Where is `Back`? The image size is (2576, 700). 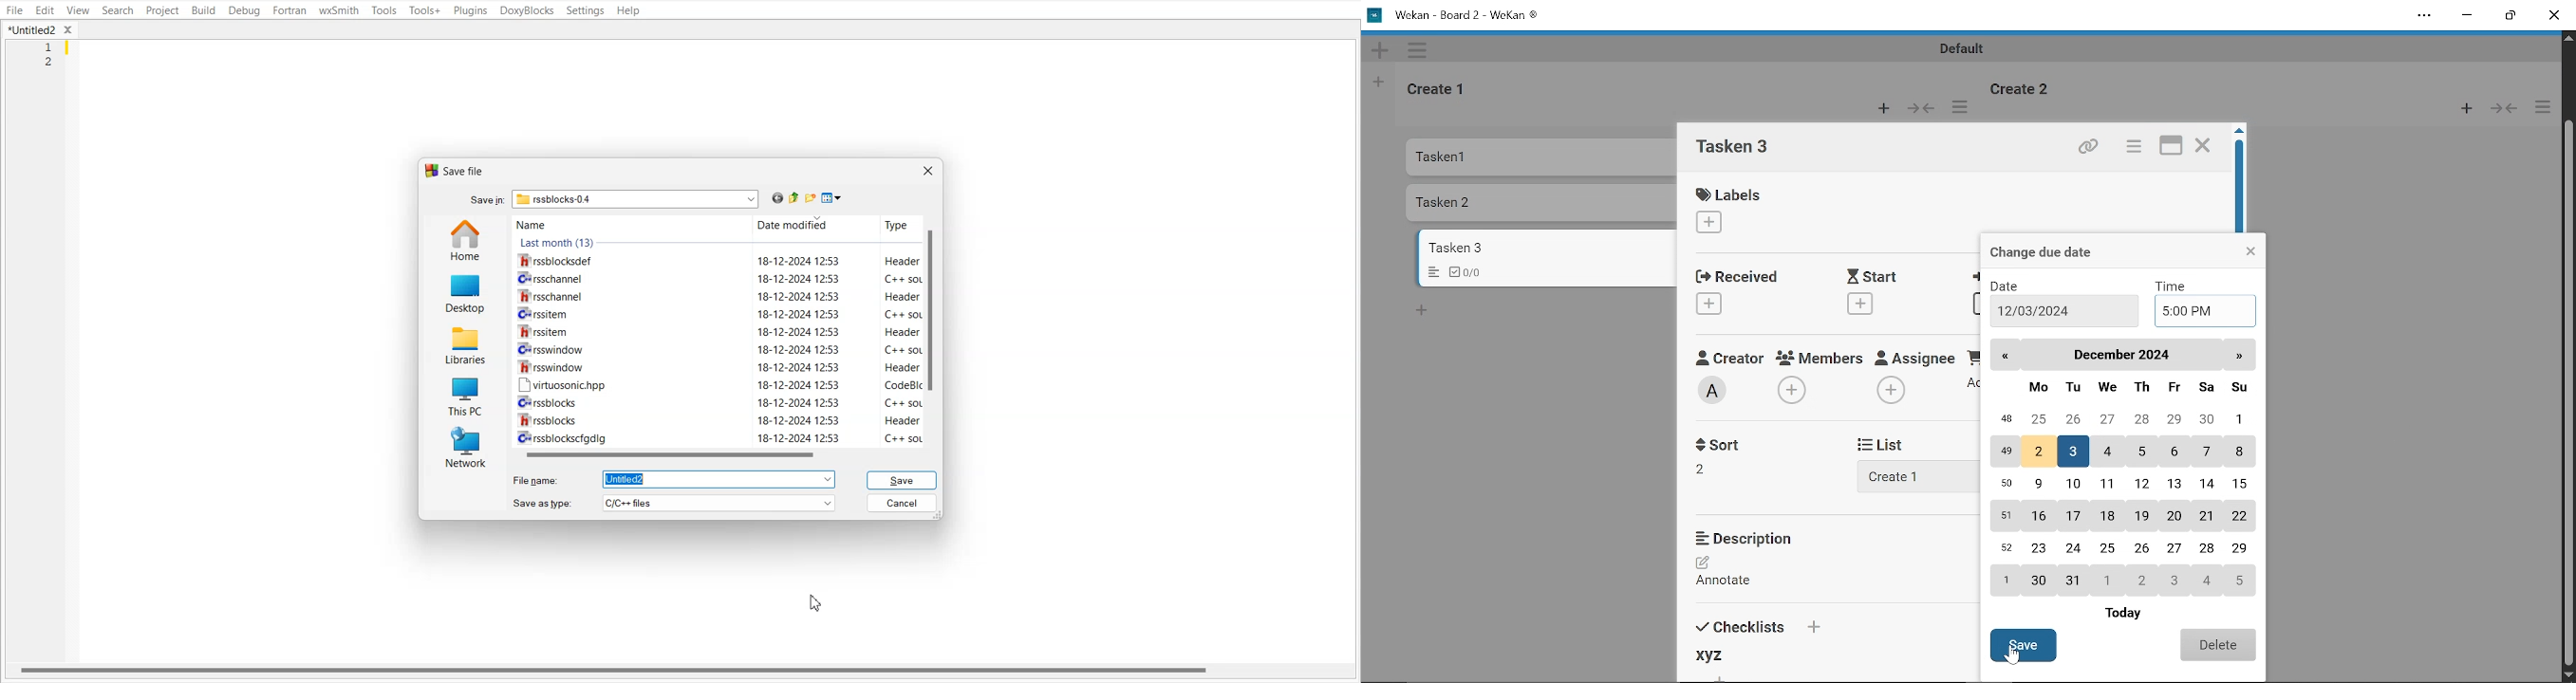 Back is located at coordinates (2007, 354).